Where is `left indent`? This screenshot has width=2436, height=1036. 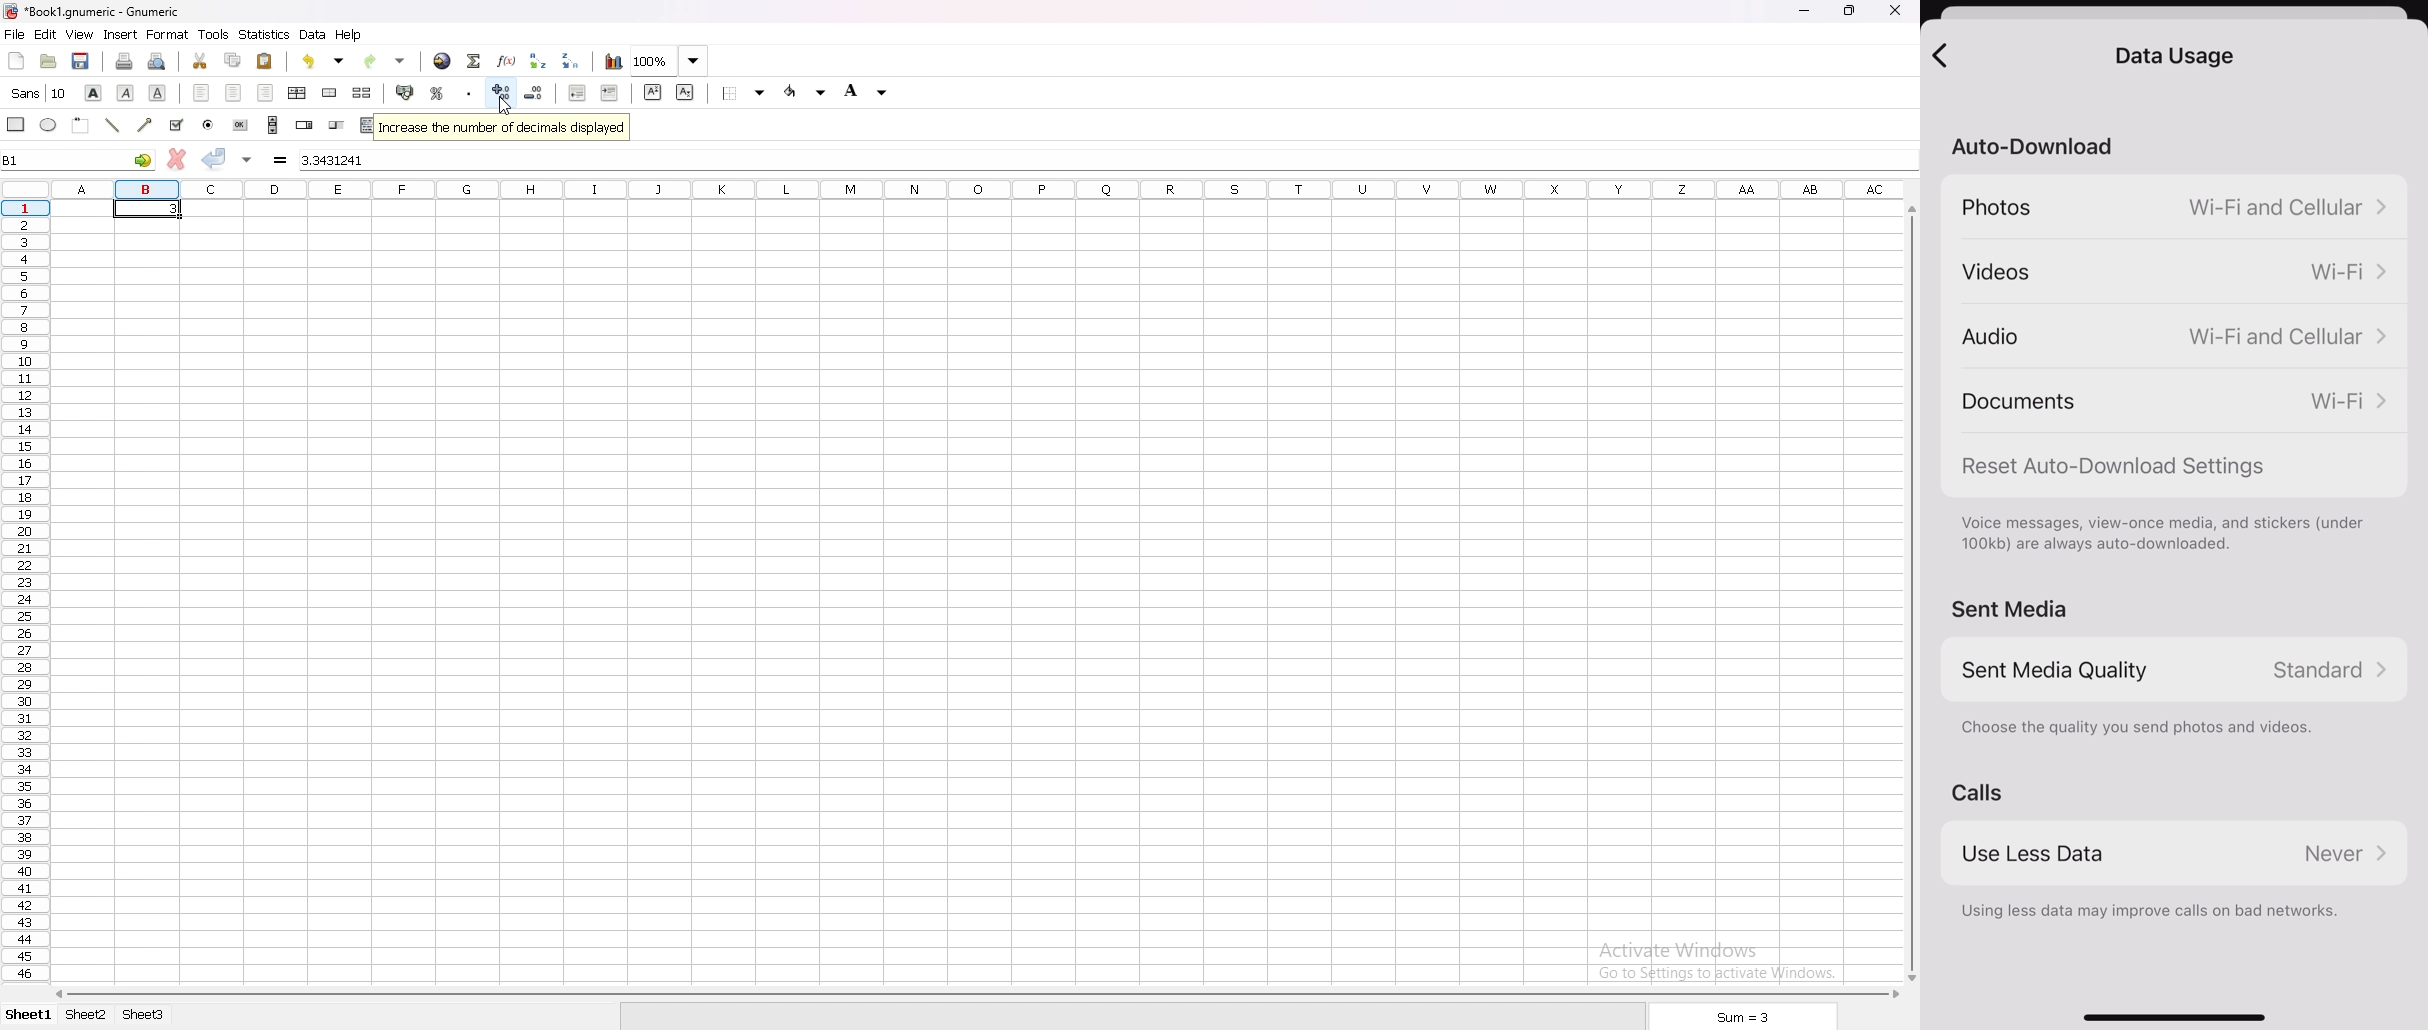 left indent is located at coordinates (202, 93).